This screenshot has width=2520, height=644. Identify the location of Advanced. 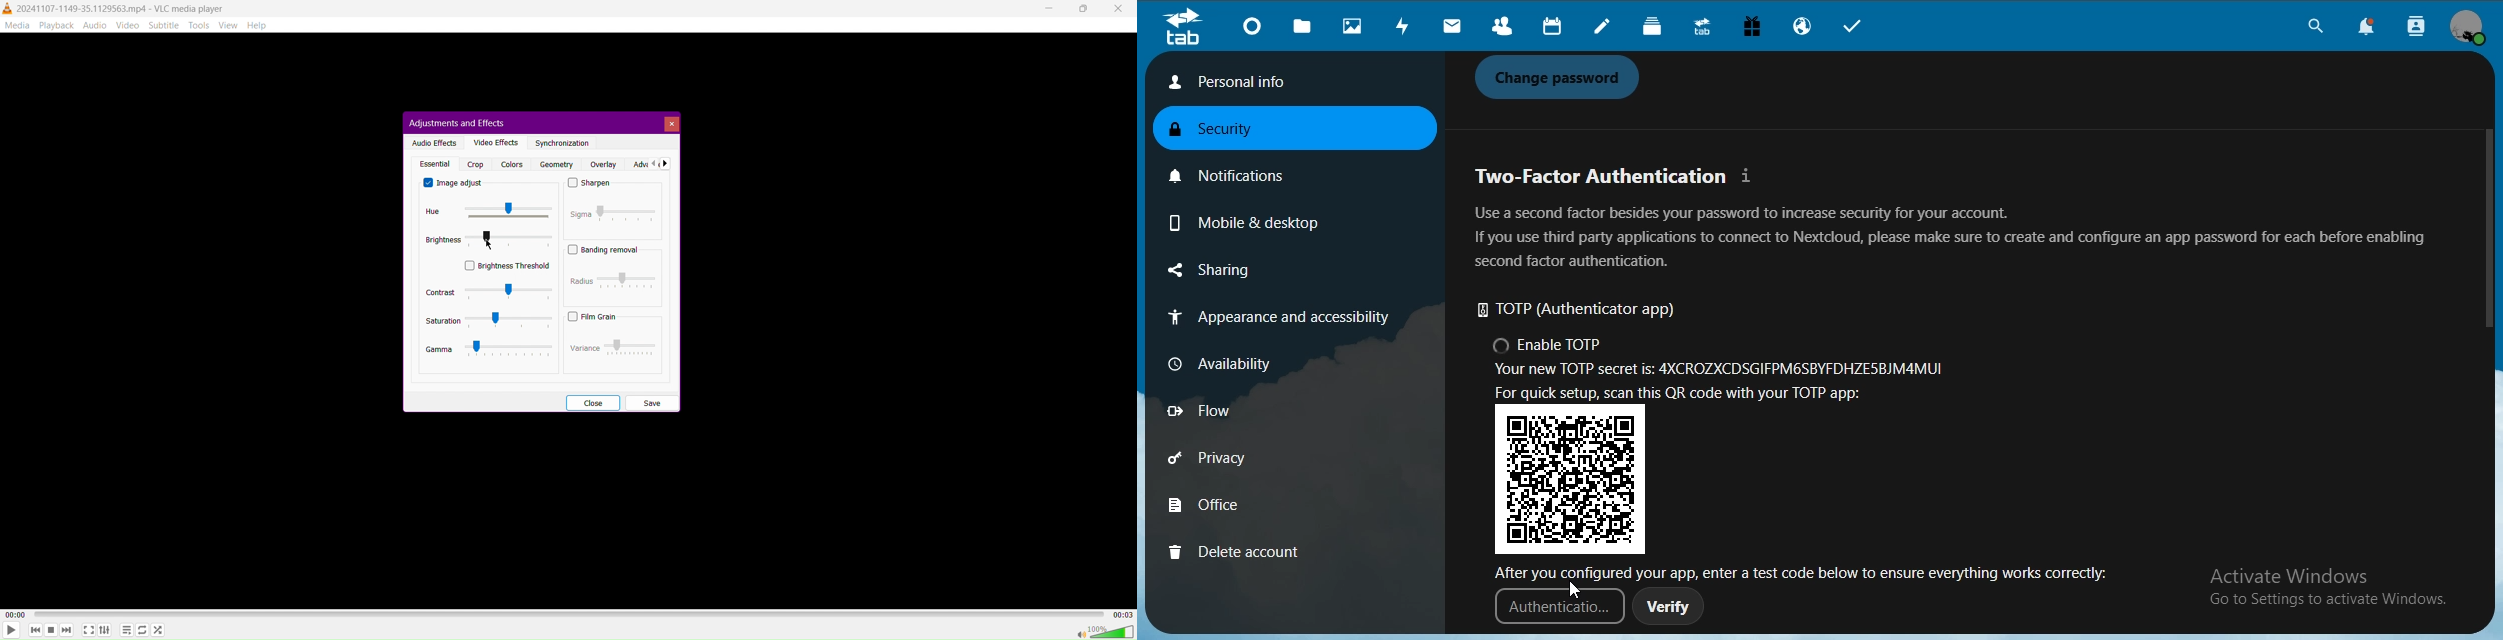
(650, 164).